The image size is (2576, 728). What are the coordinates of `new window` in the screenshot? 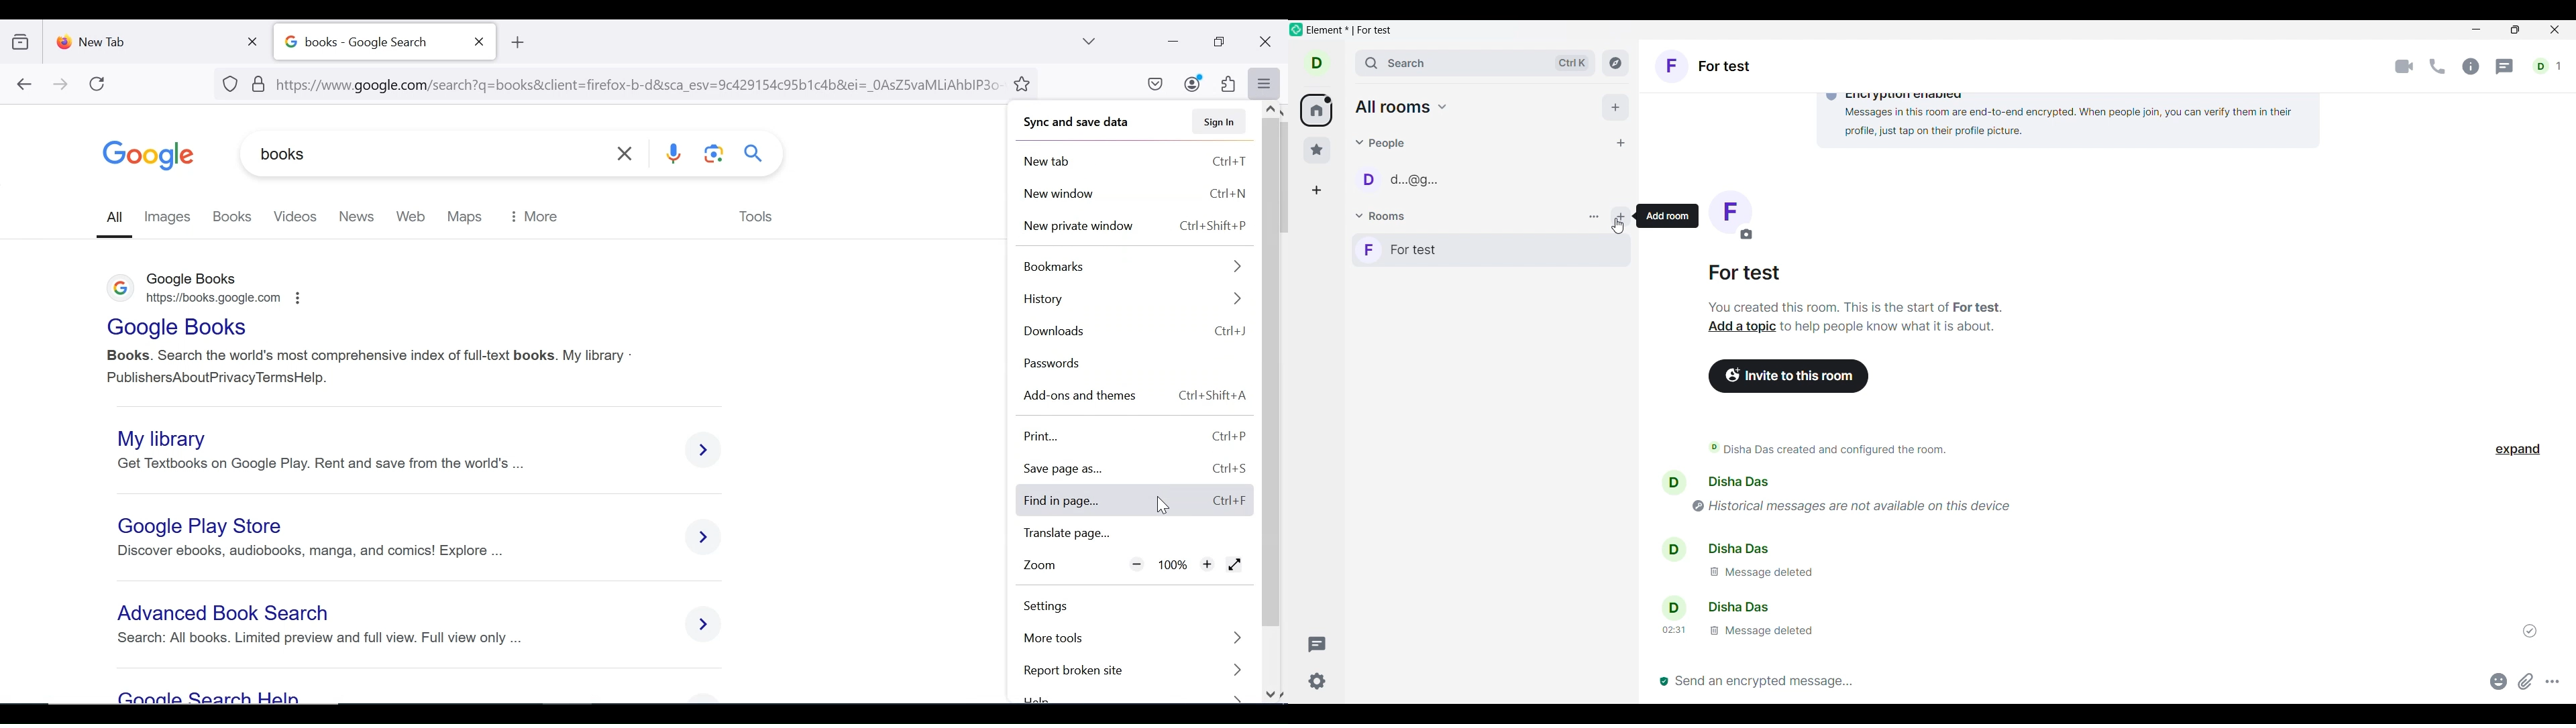 It's located at (1136, 194).